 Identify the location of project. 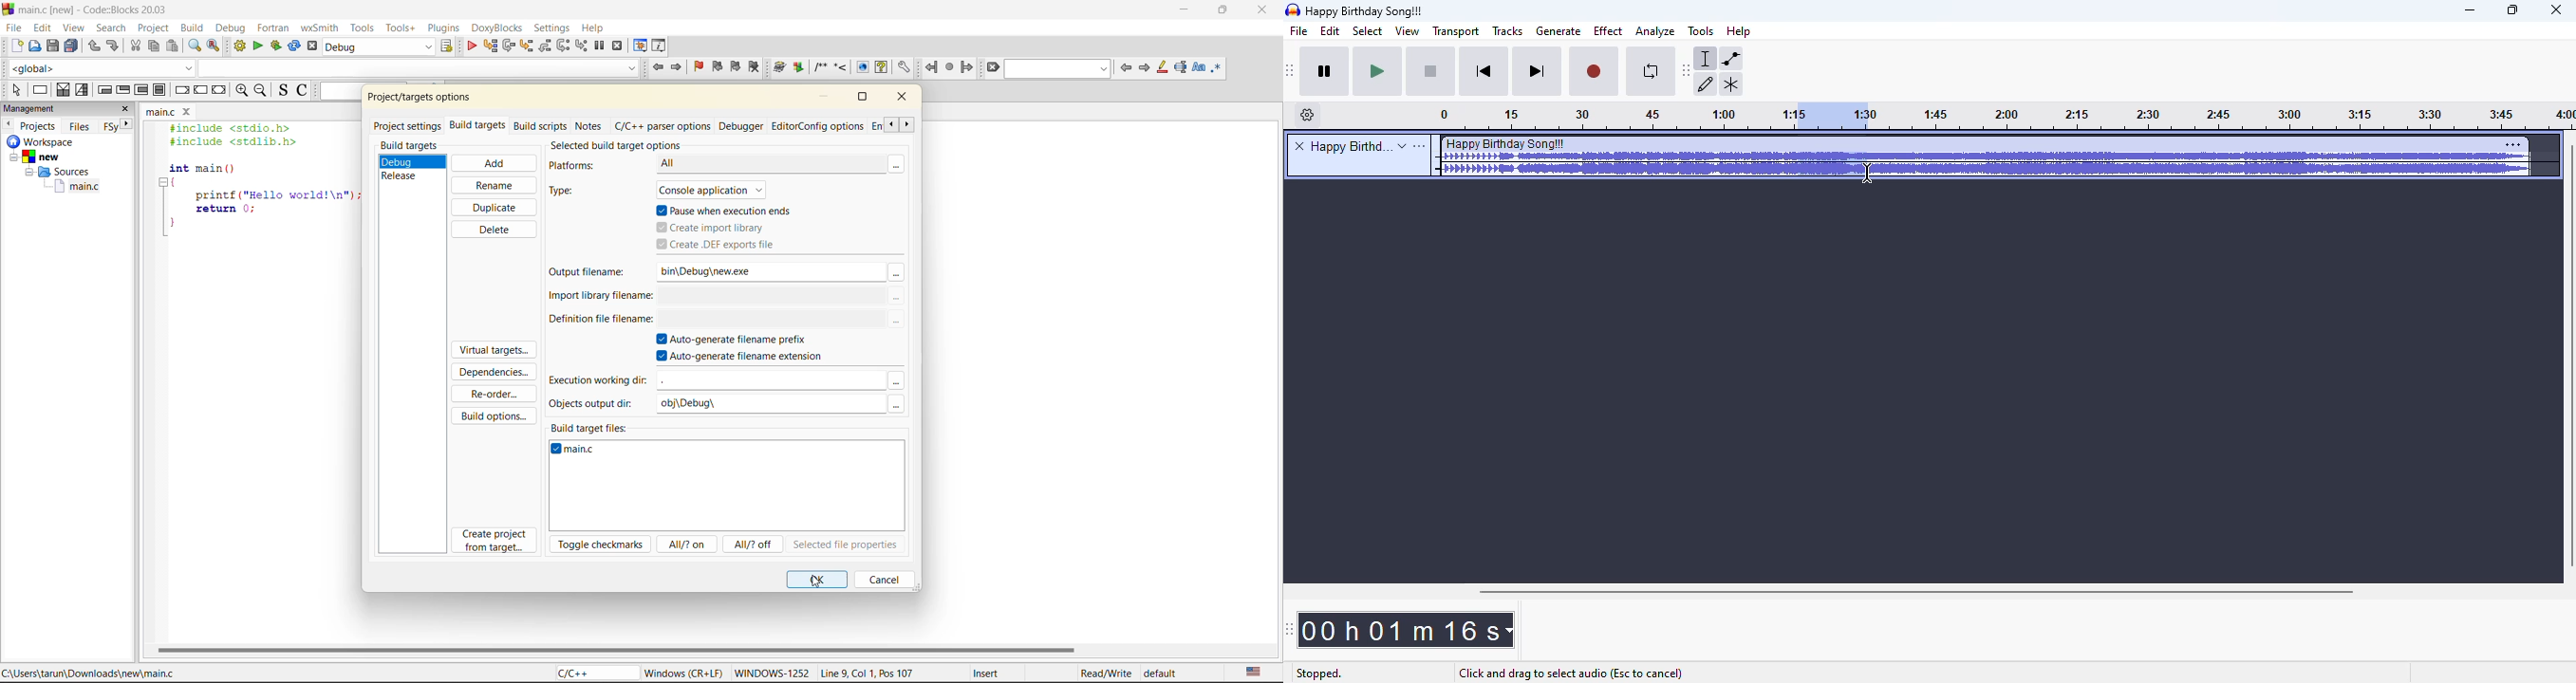
(153, 29).